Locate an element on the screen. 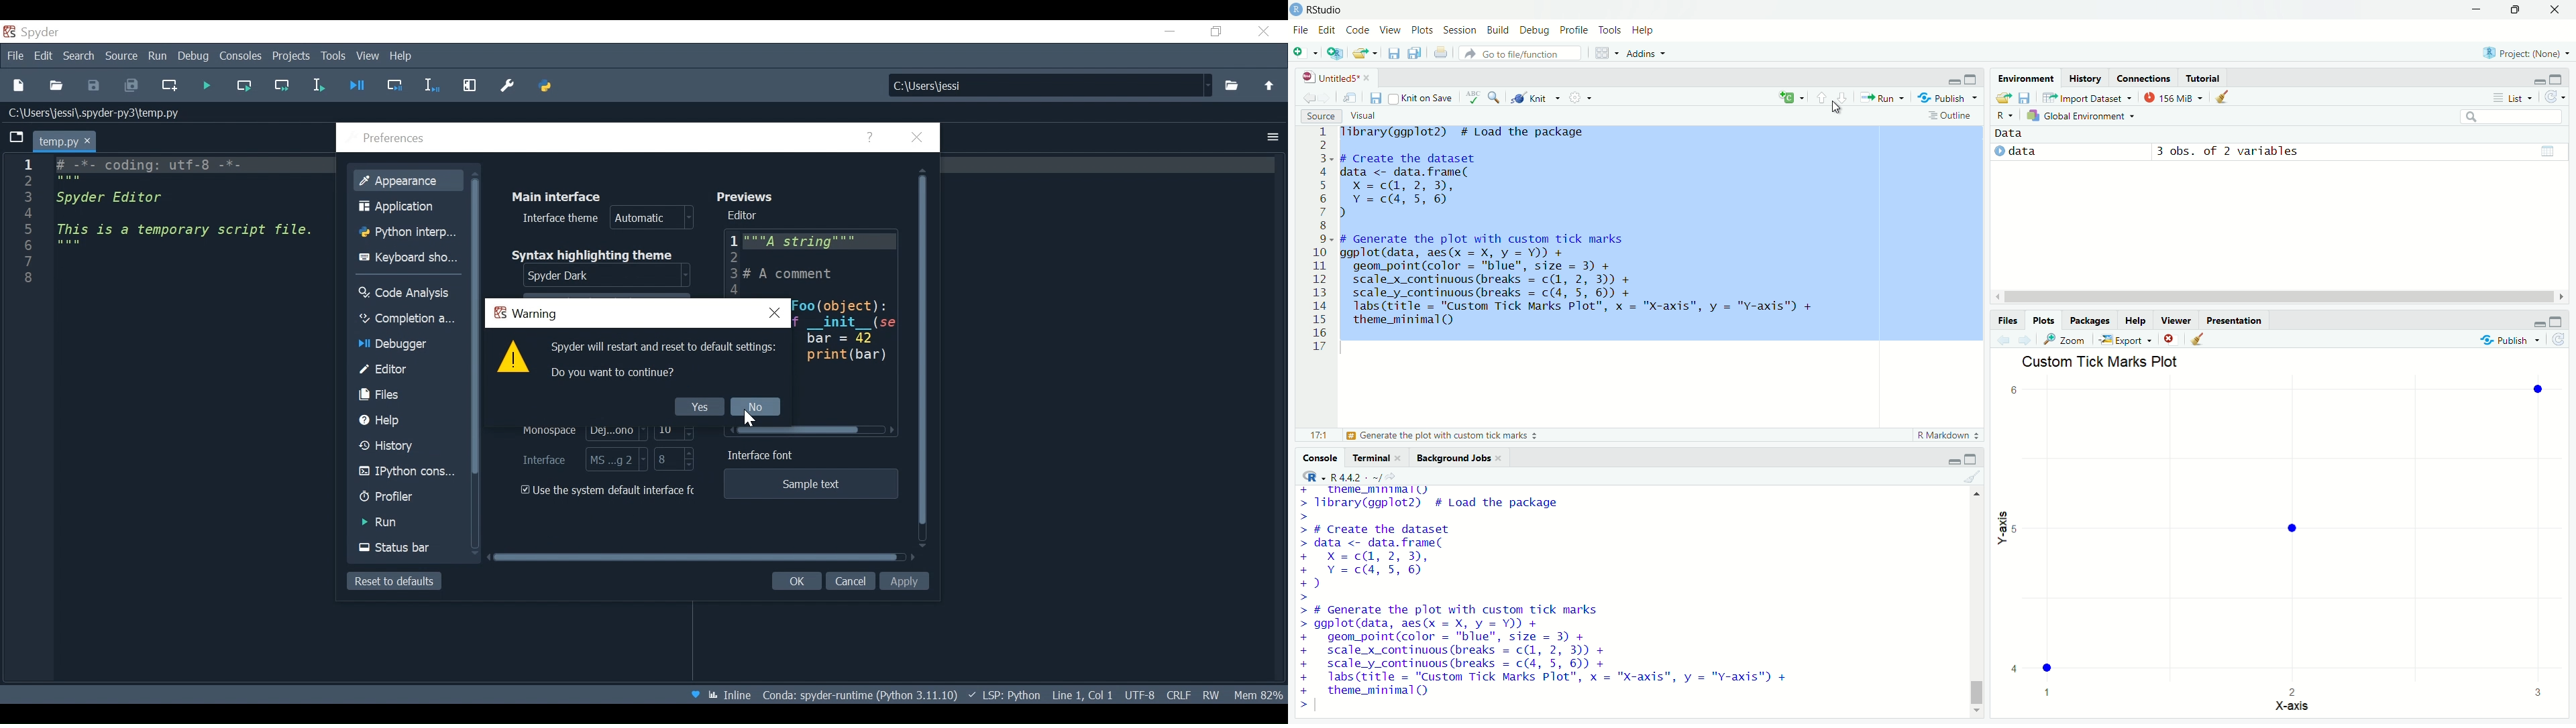  Files is located at coordinates (409, 396).